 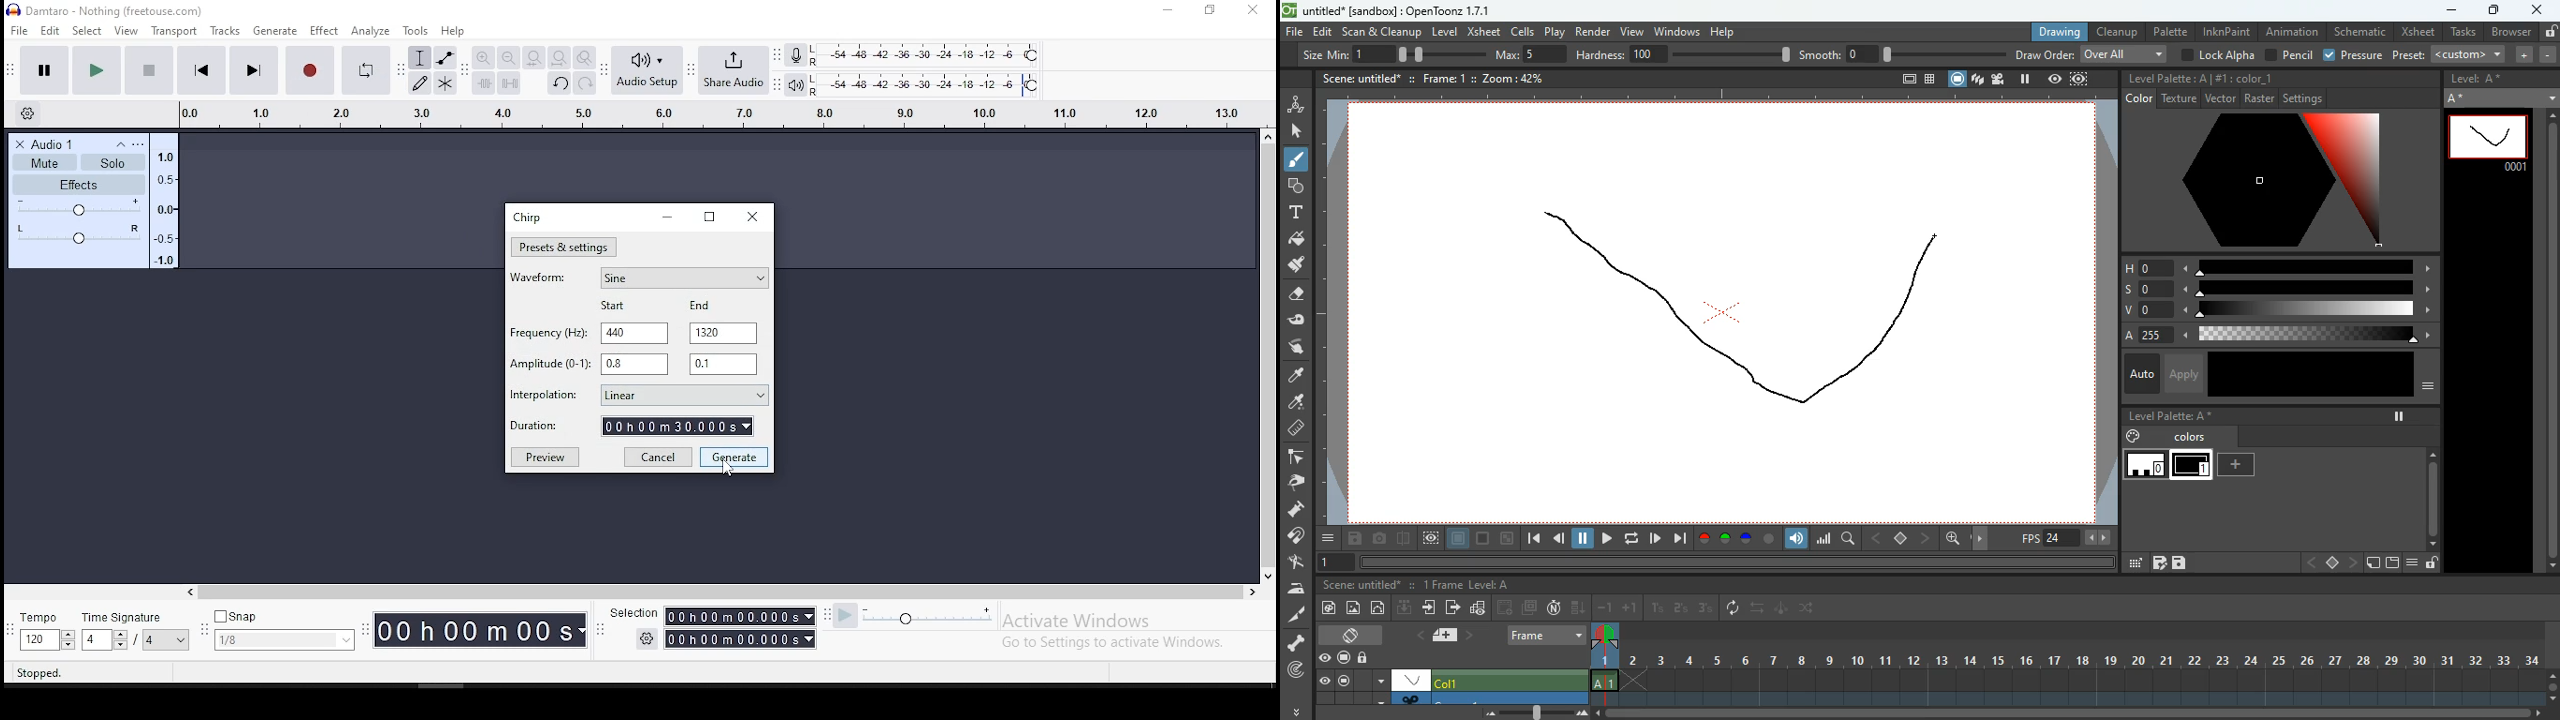 I want to click on open menu, so click(x=138, y=144).